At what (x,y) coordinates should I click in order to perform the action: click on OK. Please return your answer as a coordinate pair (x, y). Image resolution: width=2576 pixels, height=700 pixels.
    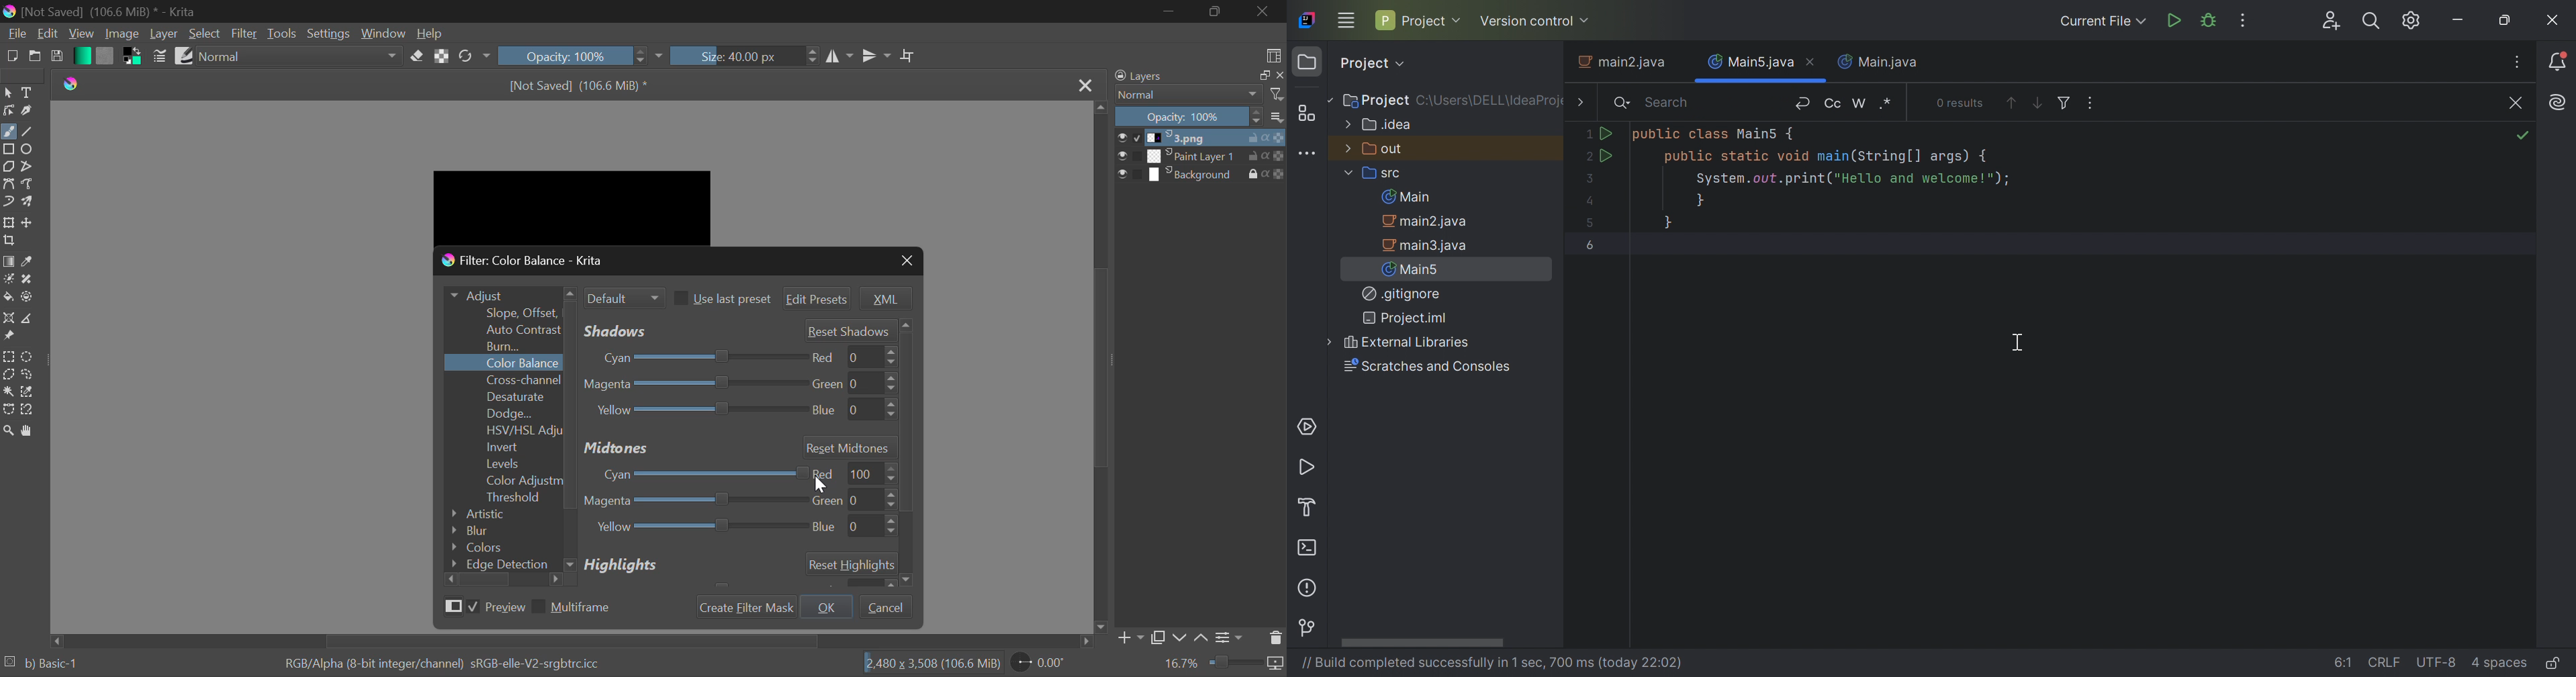
    Looking at the image, I should click on (828, 606).